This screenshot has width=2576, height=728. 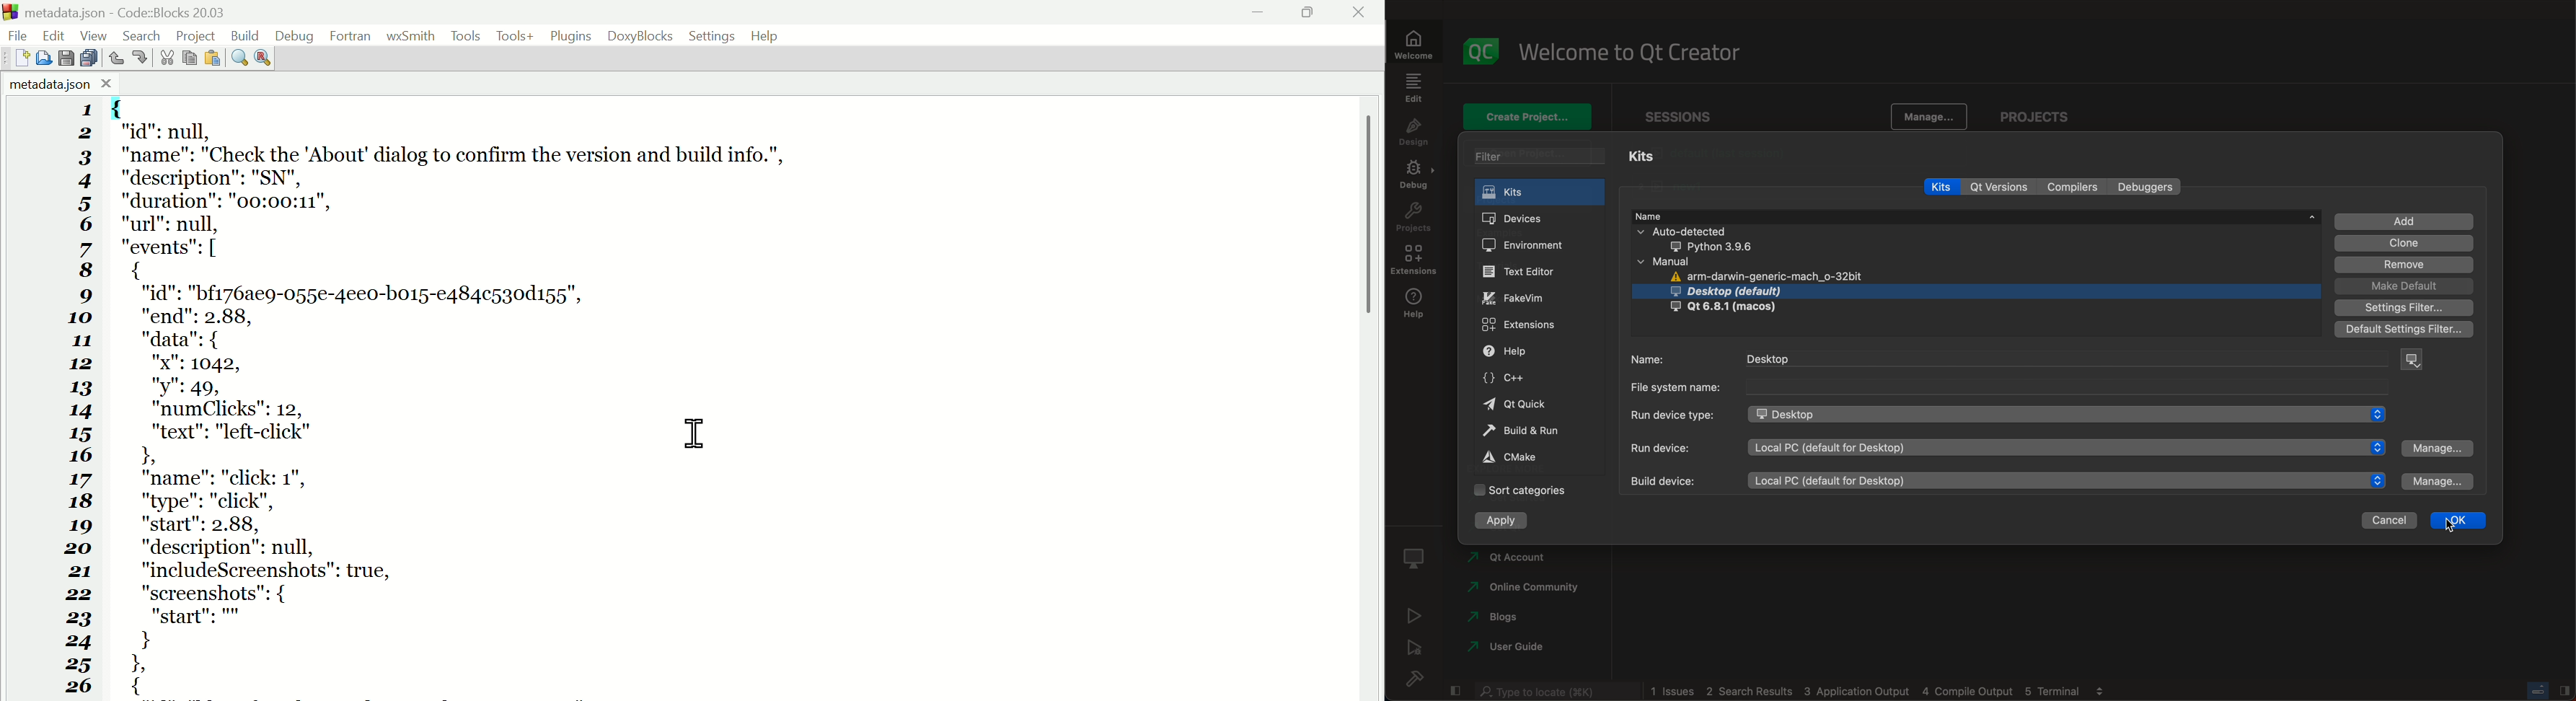 What do you see at coordinates (1627, 50) in the screenshot?
I see `welcome to qt creator` at bounding box center [1627, 50].